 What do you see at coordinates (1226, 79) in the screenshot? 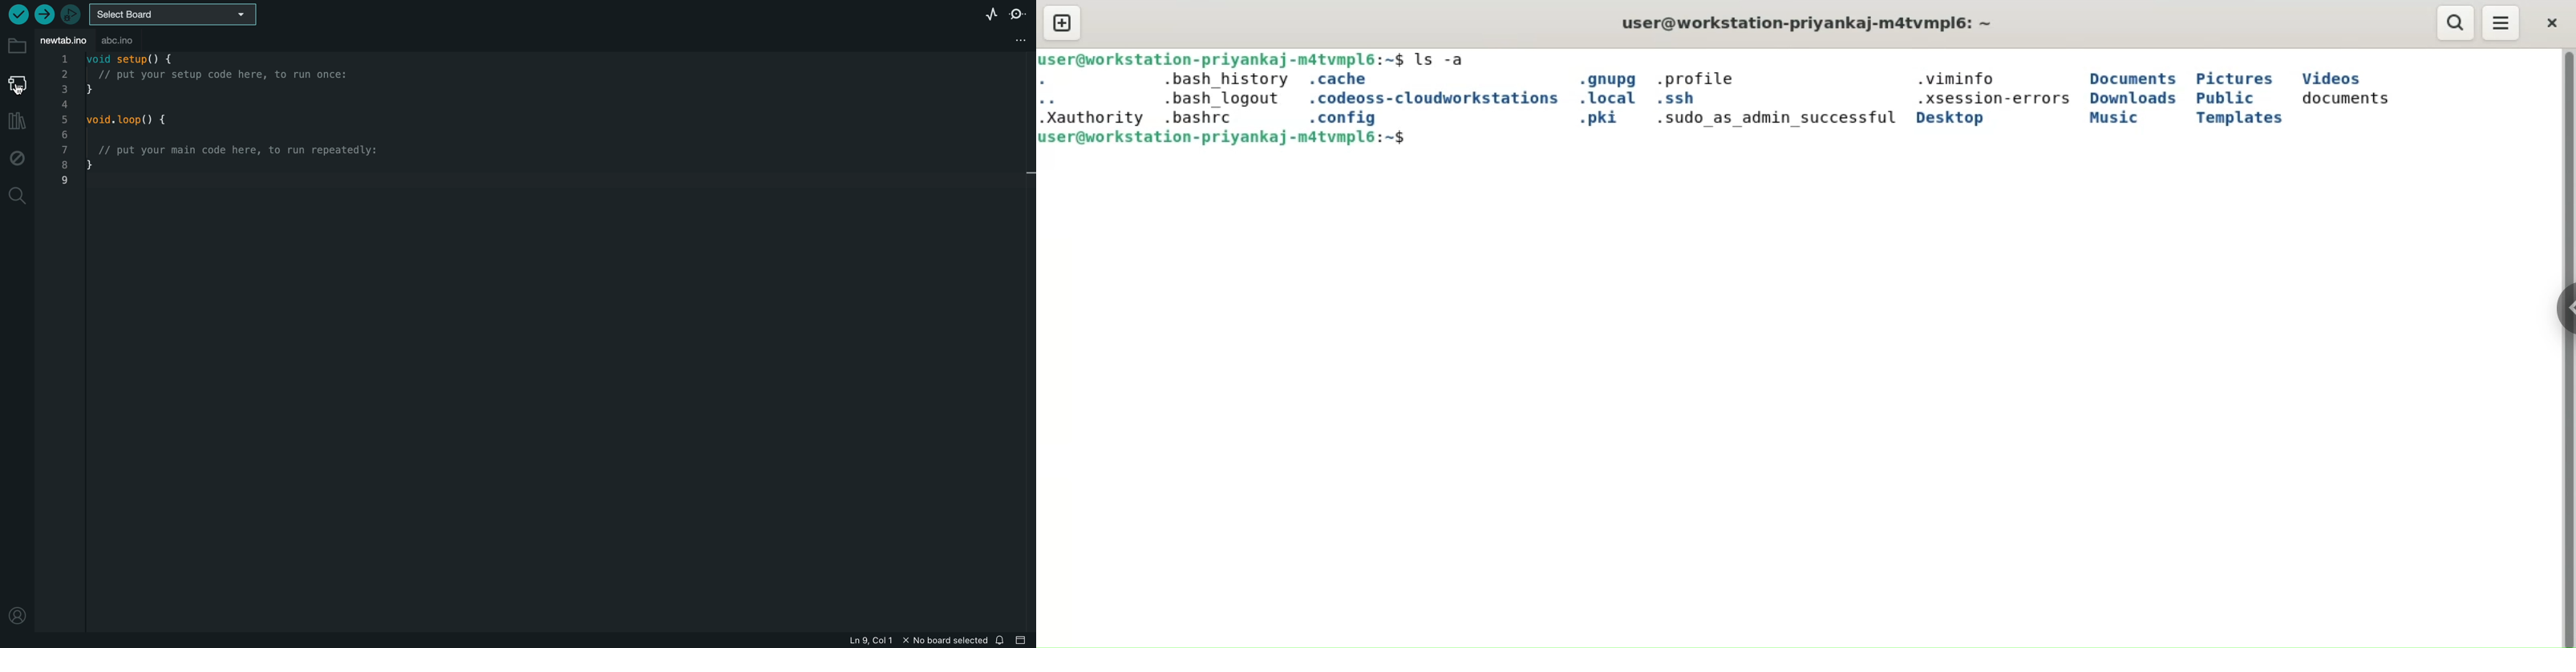
I see `.bash_history` at bounding box center [1226, 79].